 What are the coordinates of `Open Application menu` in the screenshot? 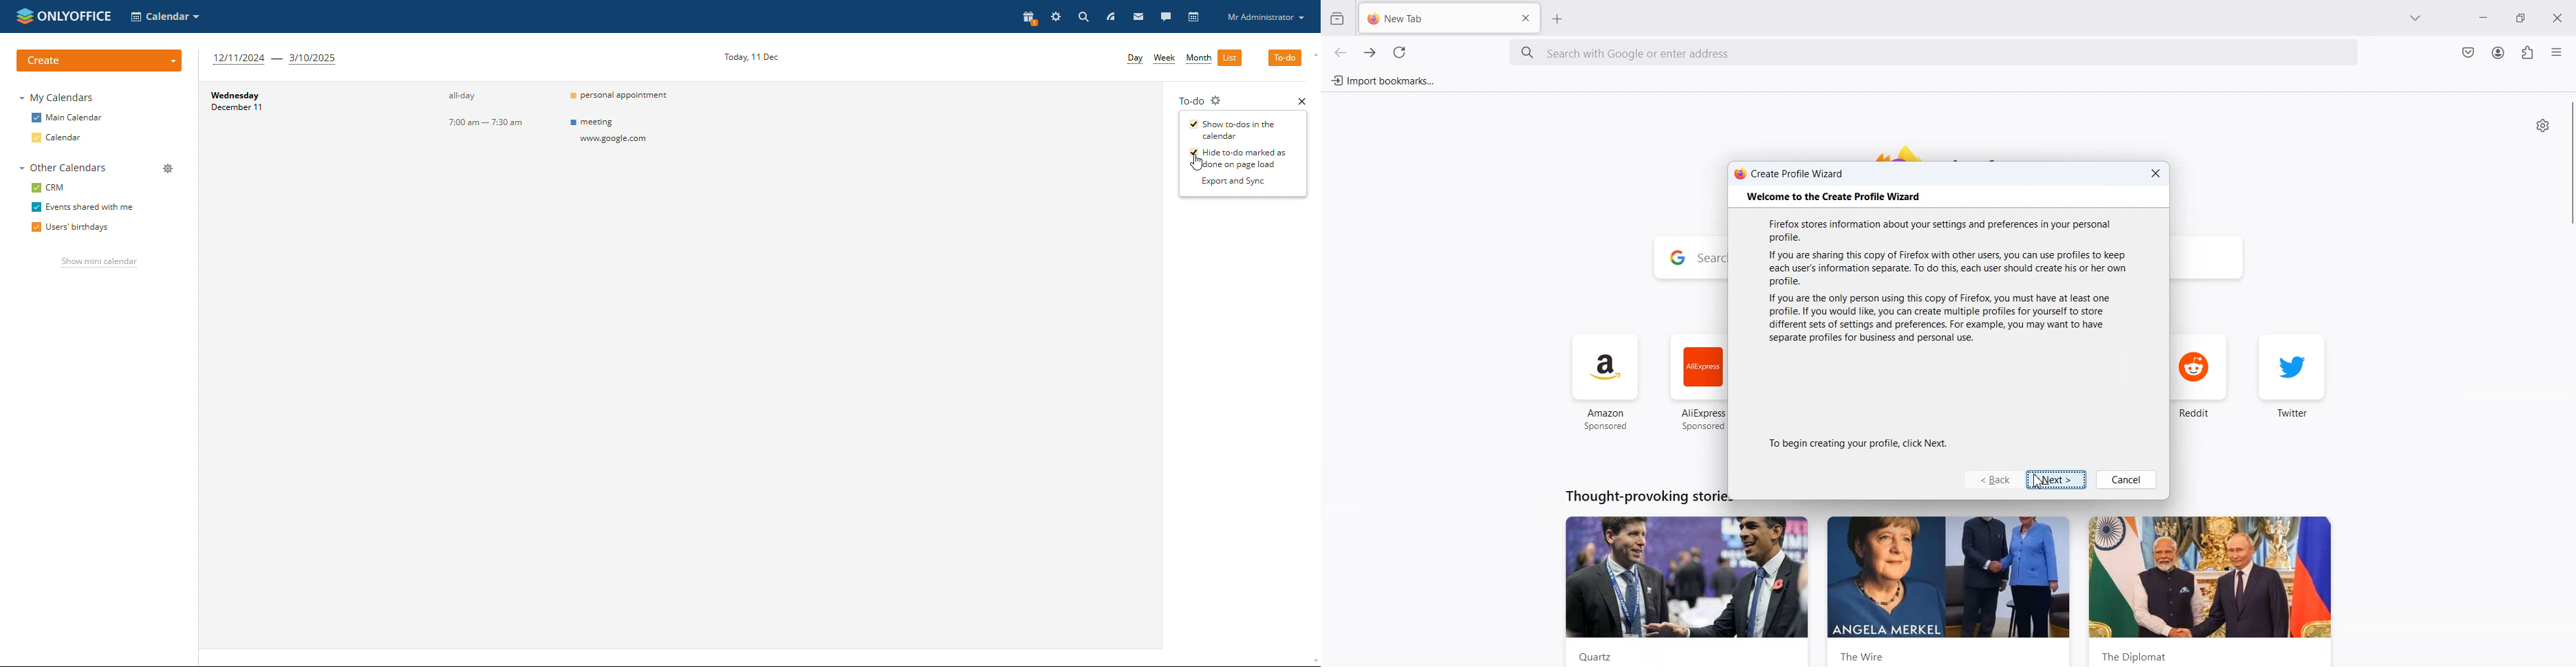 It's located at (2558, 52).